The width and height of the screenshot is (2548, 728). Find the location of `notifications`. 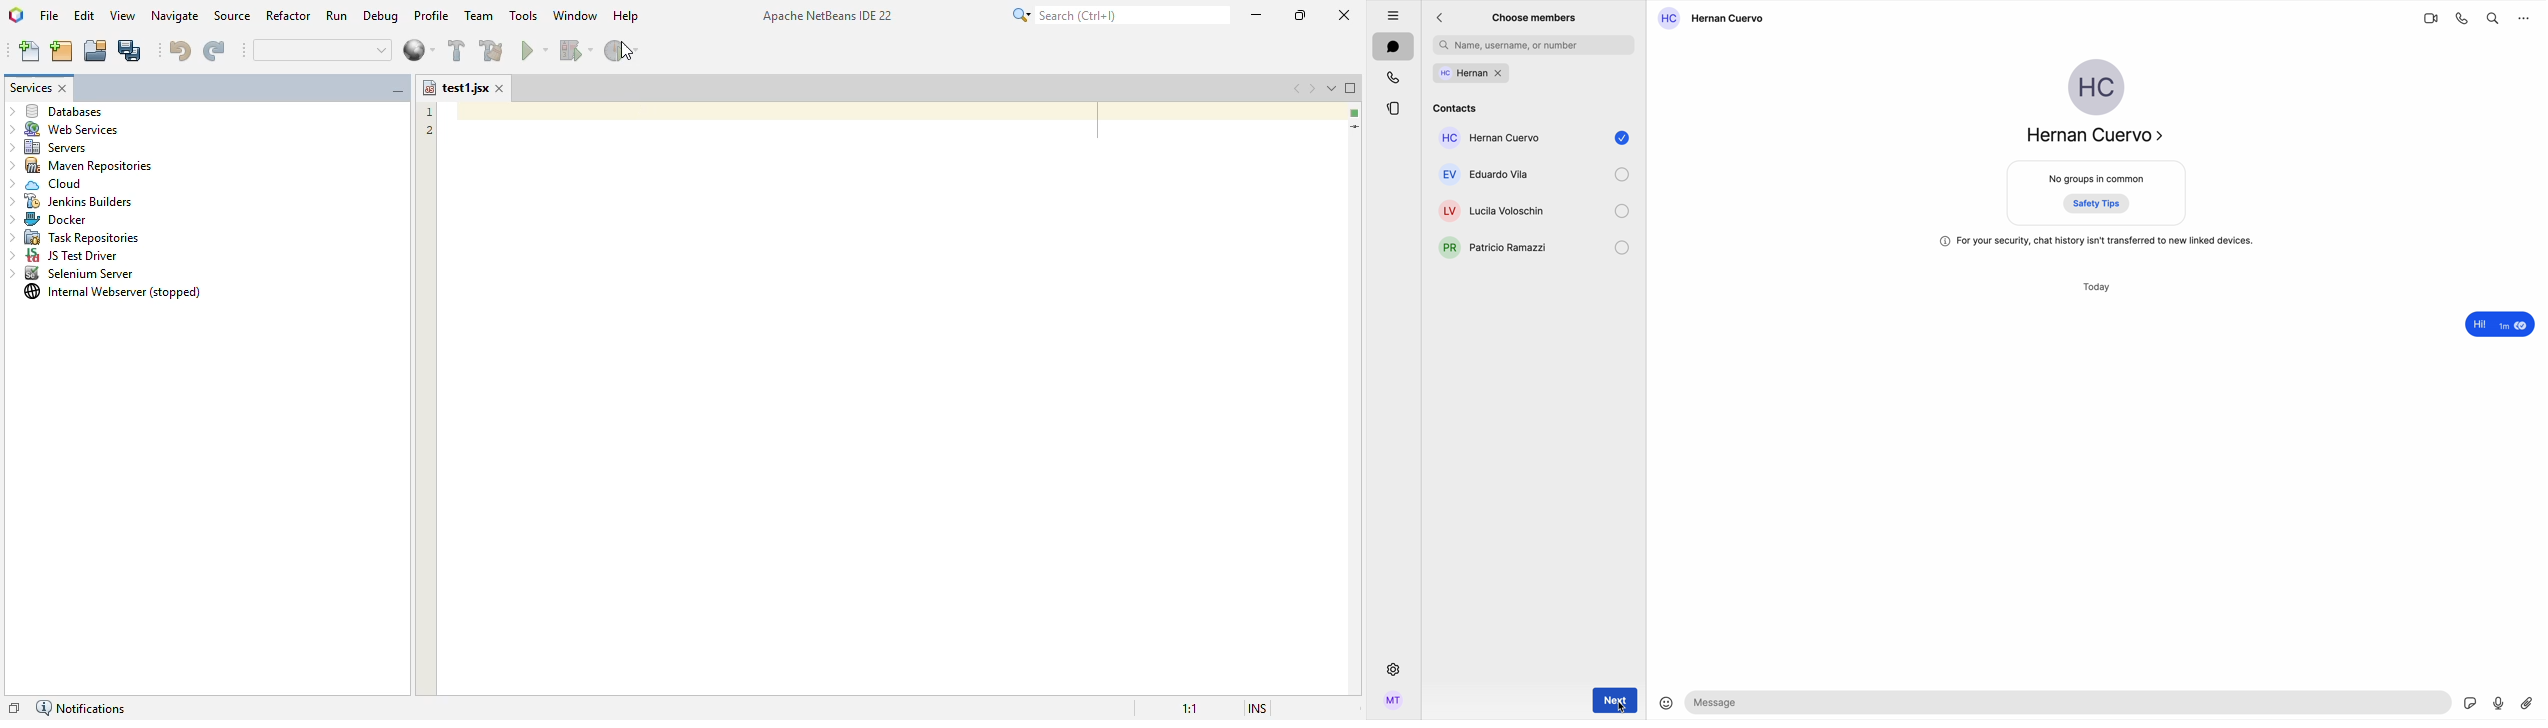

notifications is located at coordinates (83, 706).